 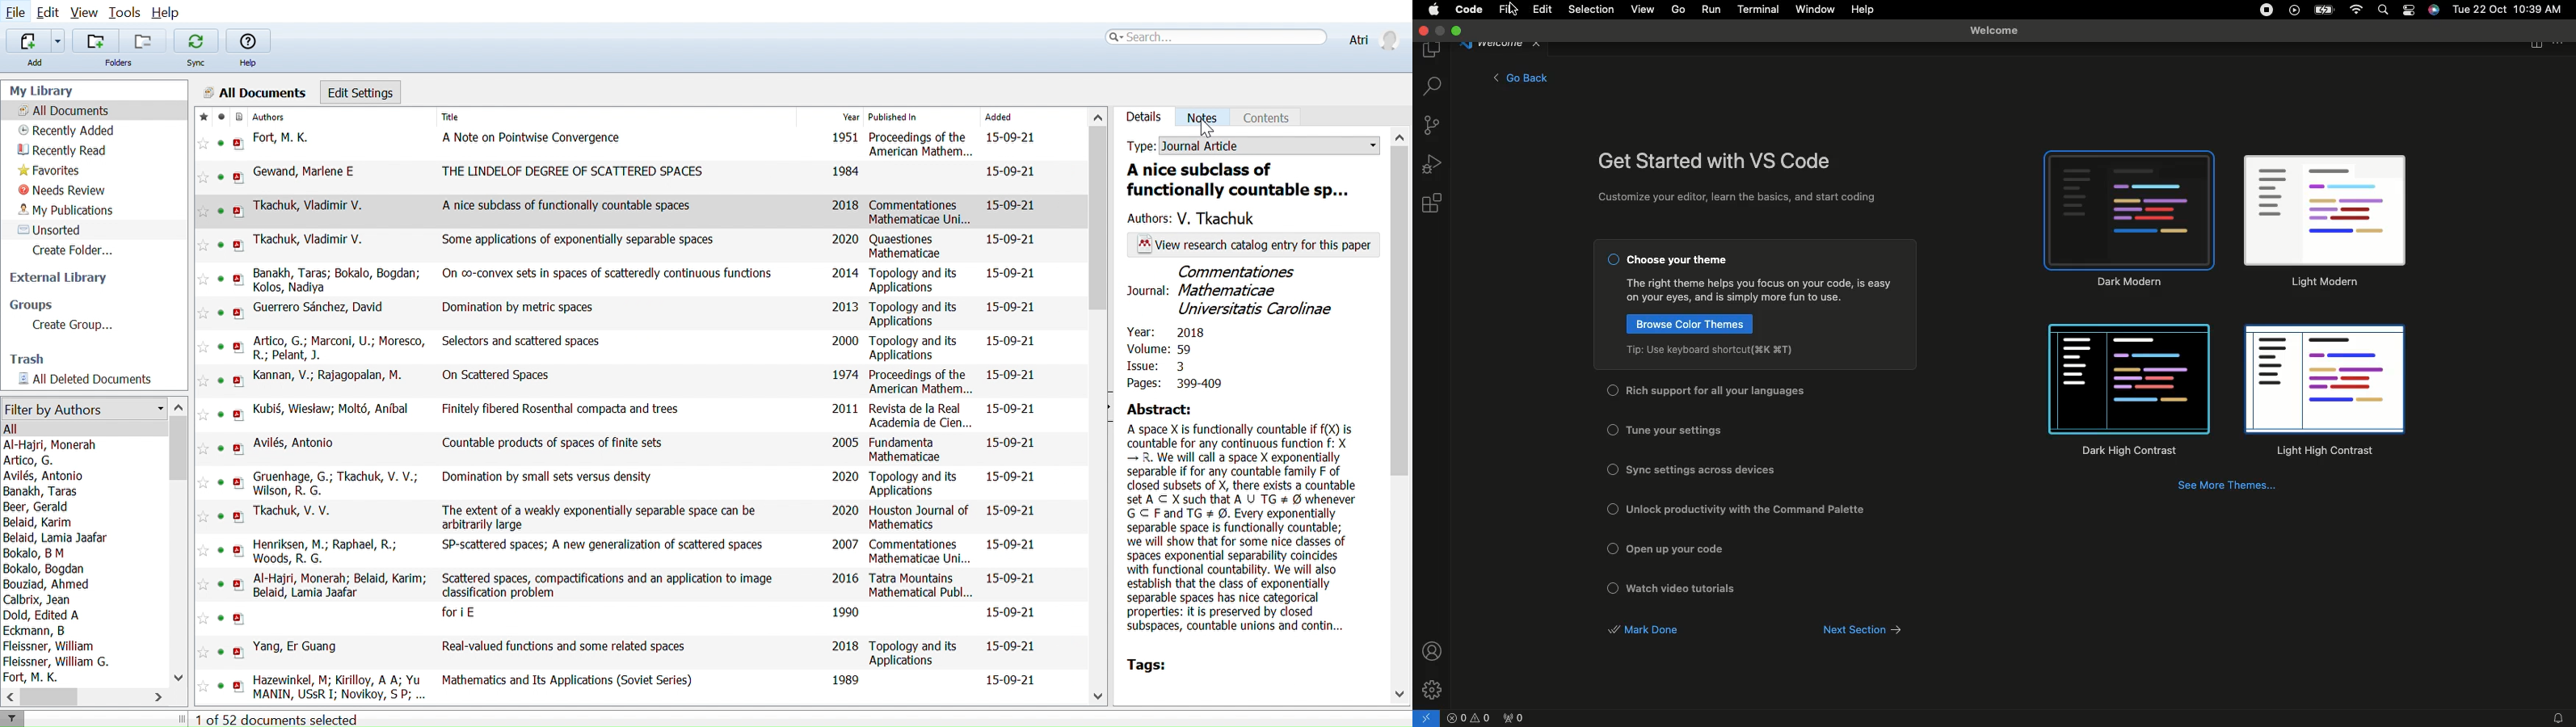 What do you see at coordinates (68, 210) in the screenshot?
I see `My publications` at bounding box center [68, 210].